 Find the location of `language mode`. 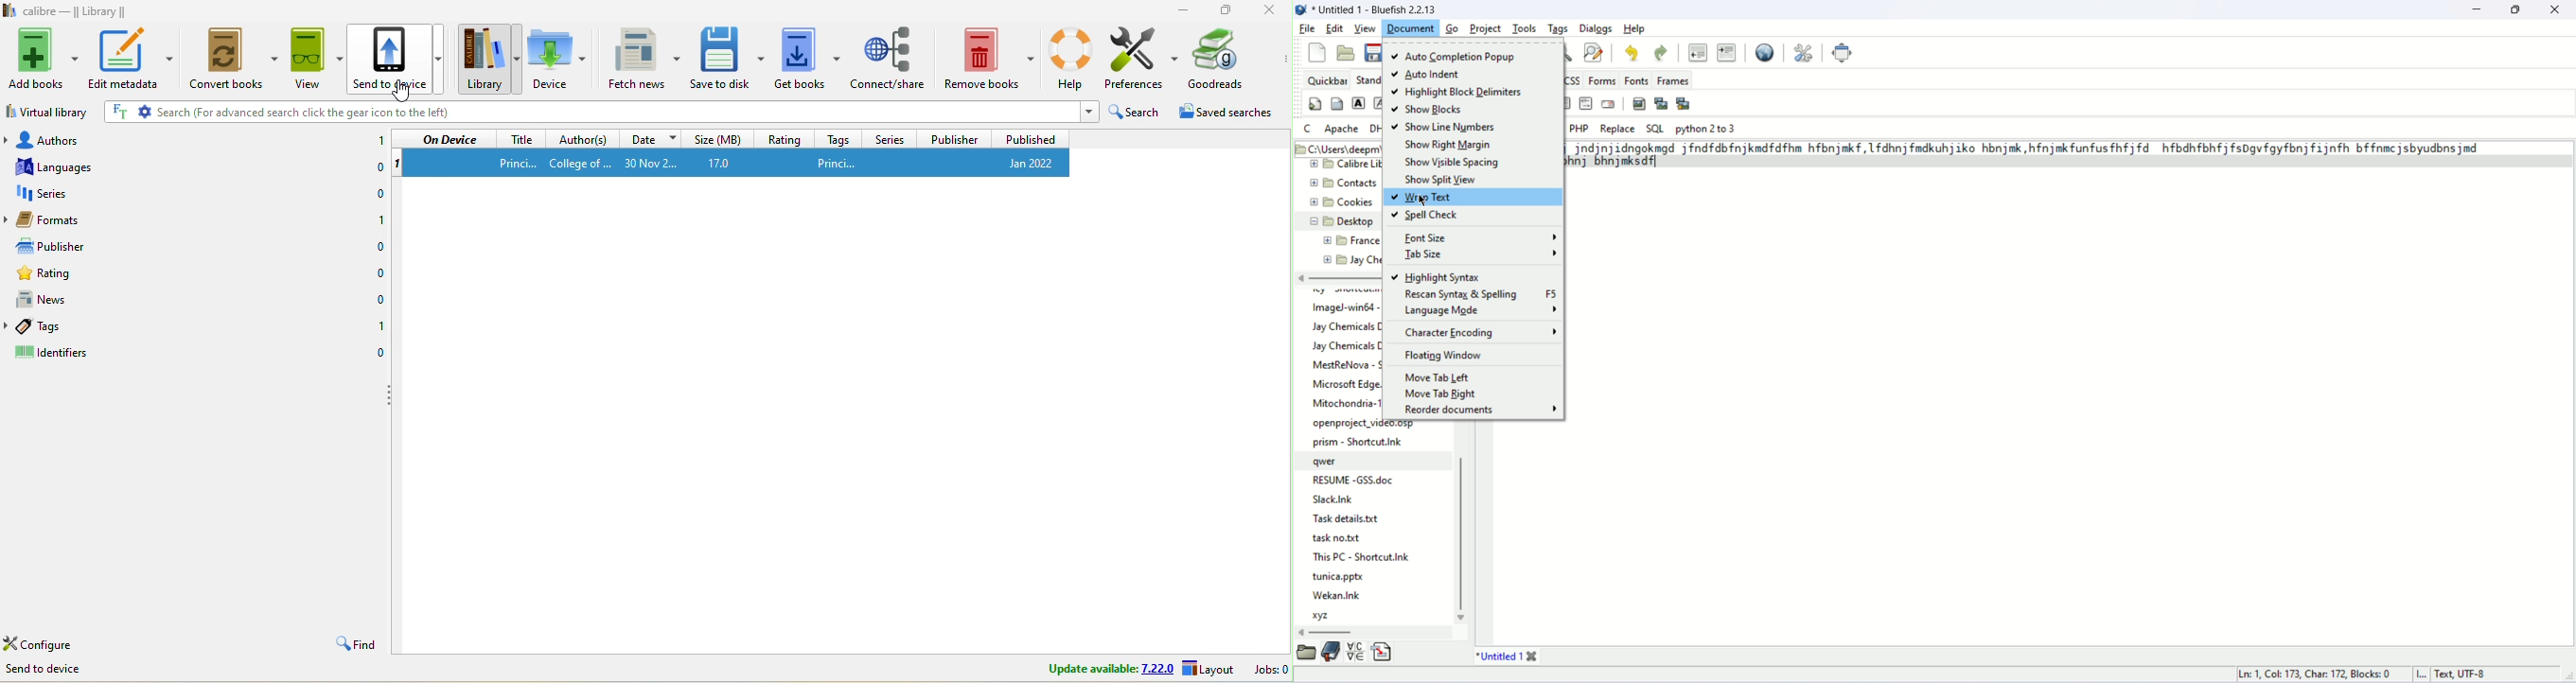

language mode is located at coordinates (1480, 309).